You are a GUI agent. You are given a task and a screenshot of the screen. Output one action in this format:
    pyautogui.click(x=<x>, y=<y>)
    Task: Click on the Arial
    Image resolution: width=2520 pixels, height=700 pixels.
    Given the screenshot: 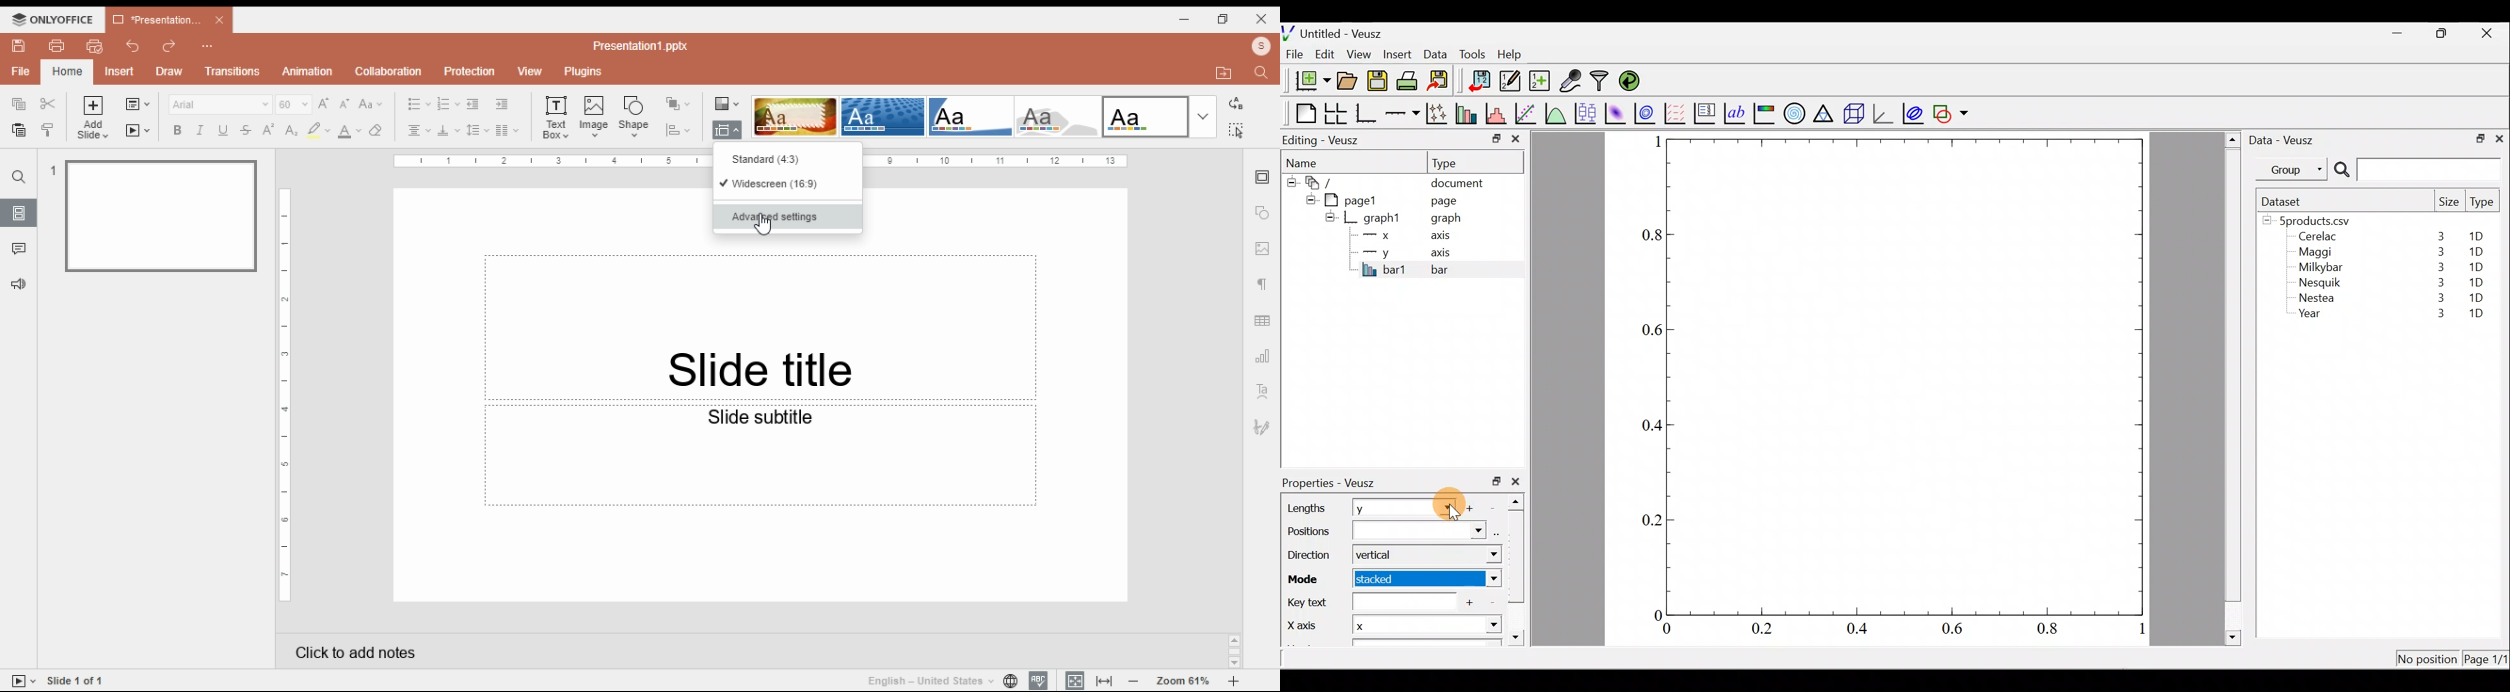 What is the action you would take?
    pyautogui.click(x=219, y=104)
    